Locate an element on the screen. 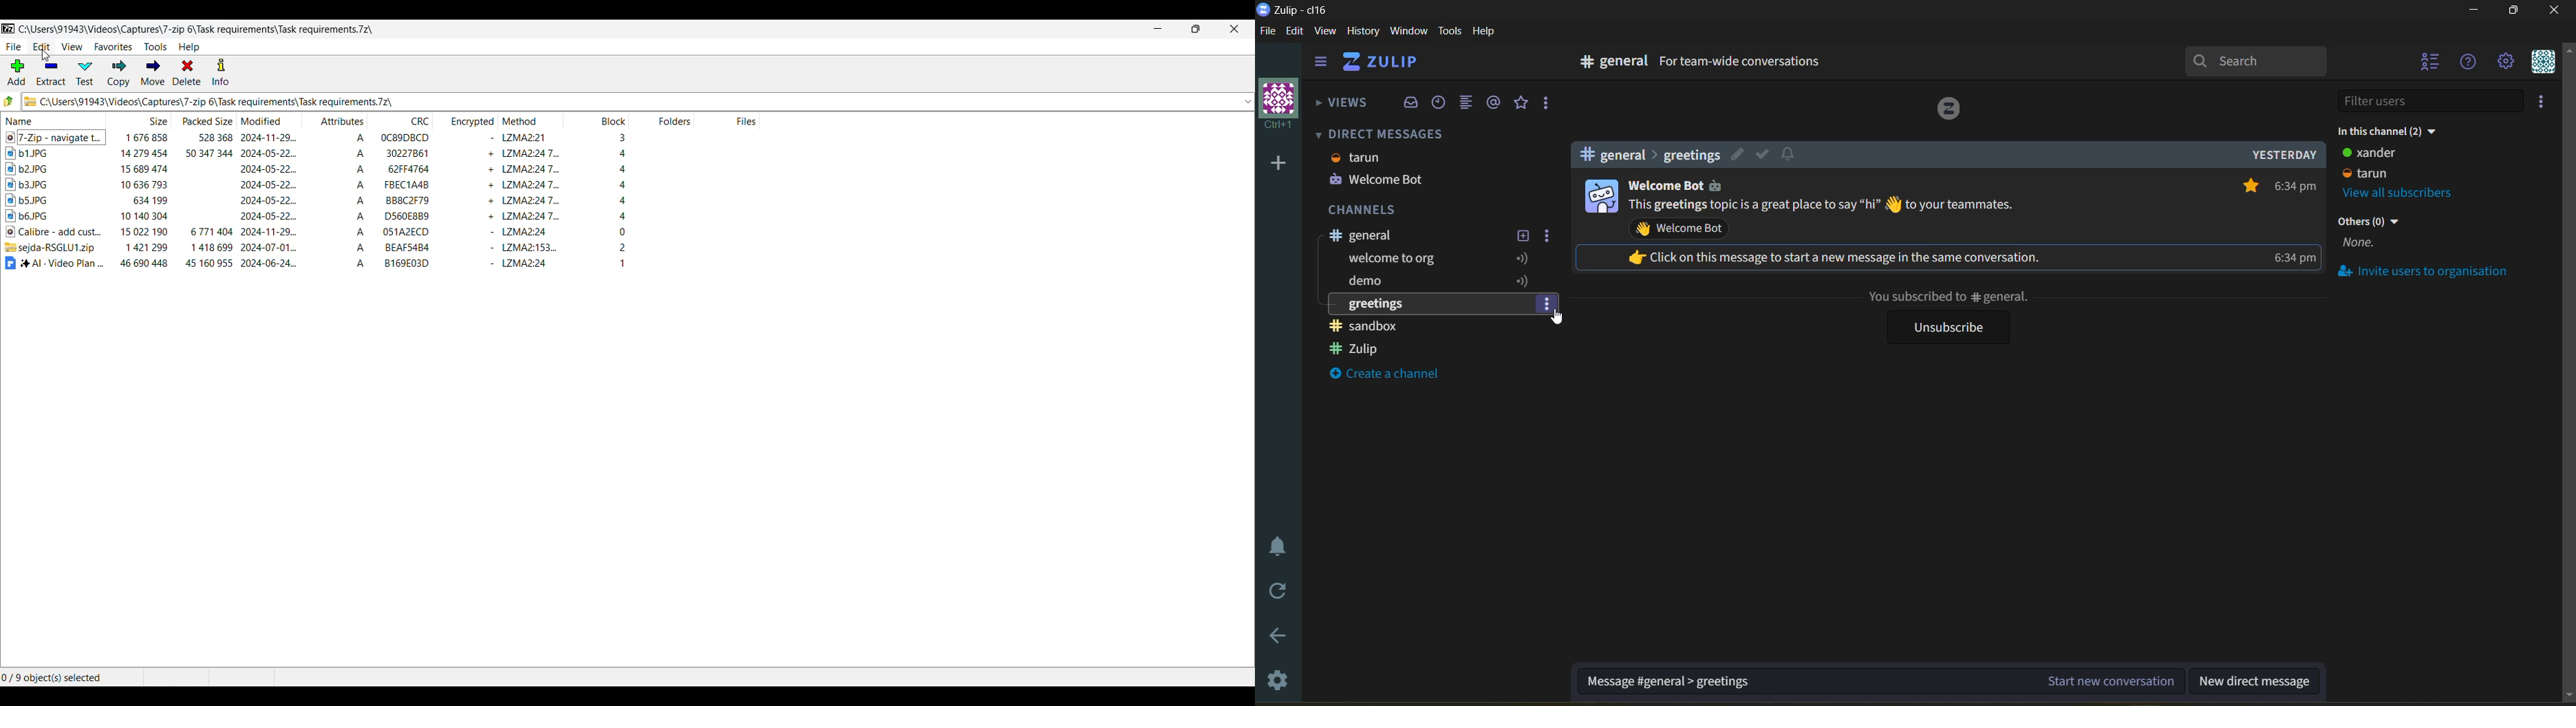 The width and height of the screenshot is (2576, 728). go to channel settings is located at coordinates (1607, 65).